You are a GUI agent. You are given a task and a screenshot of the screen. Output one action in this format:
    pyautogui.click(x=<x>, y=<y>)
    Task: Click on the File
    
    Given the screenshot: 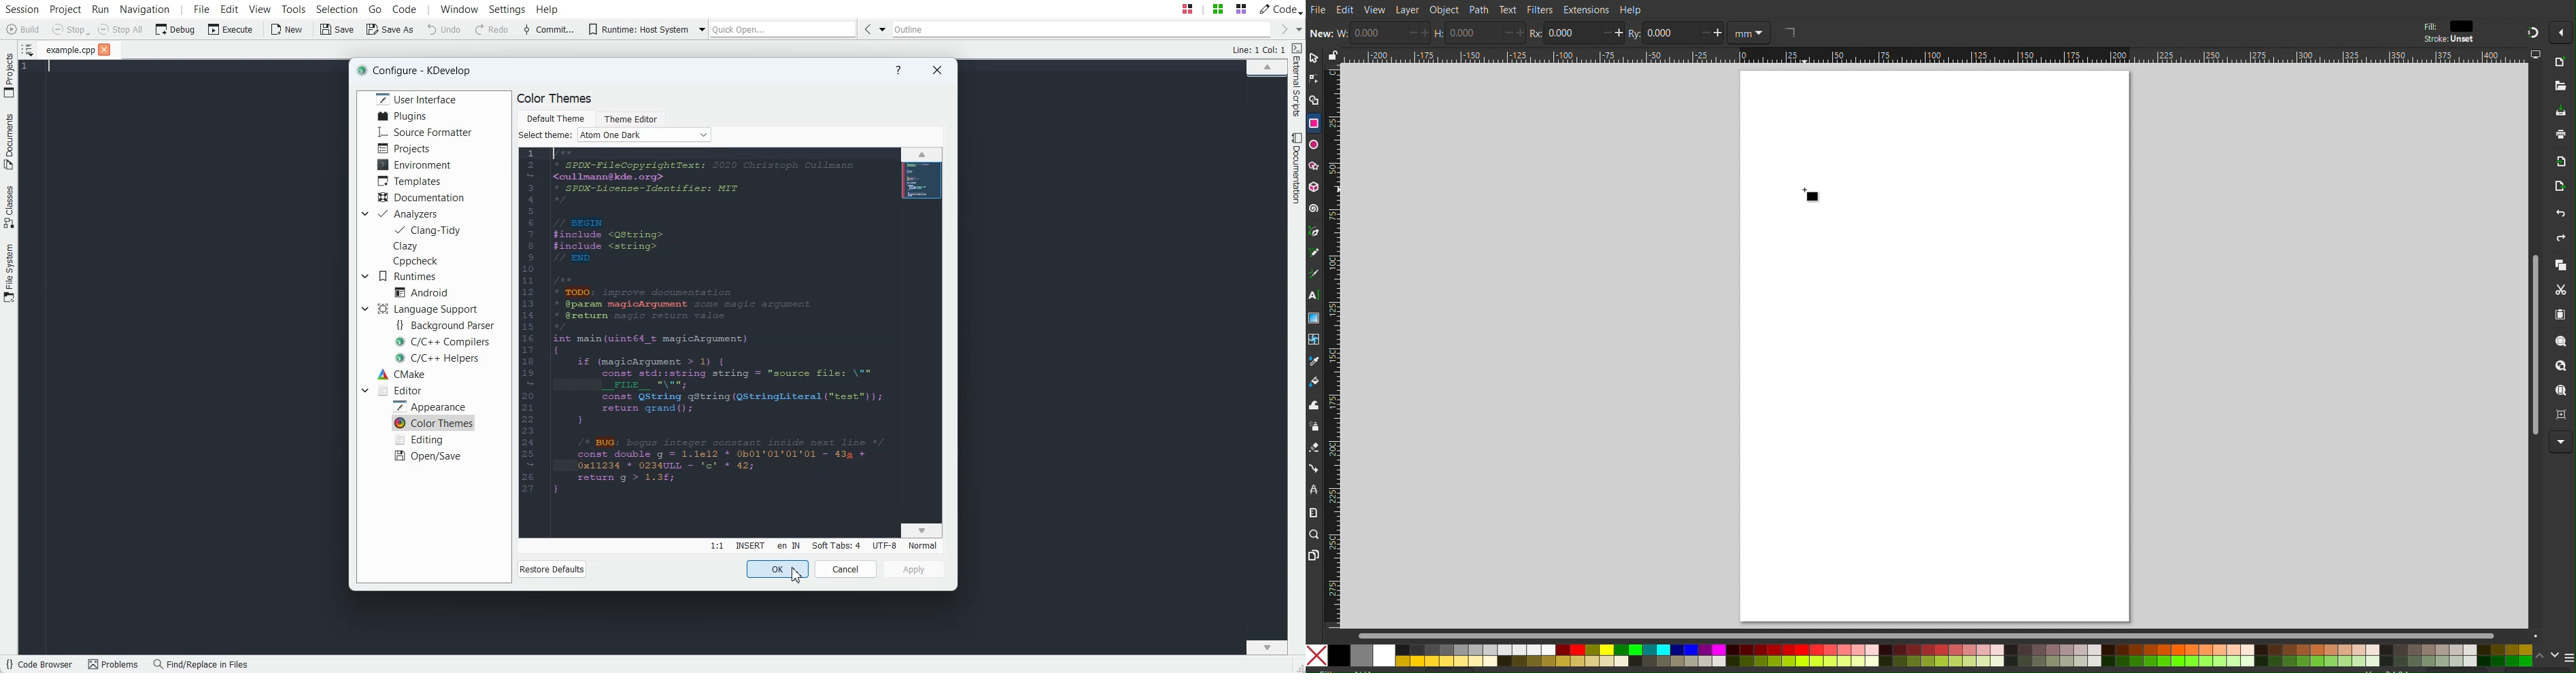 What is the action you would take?
    pyautogui.click(x=1317, y=8)
    